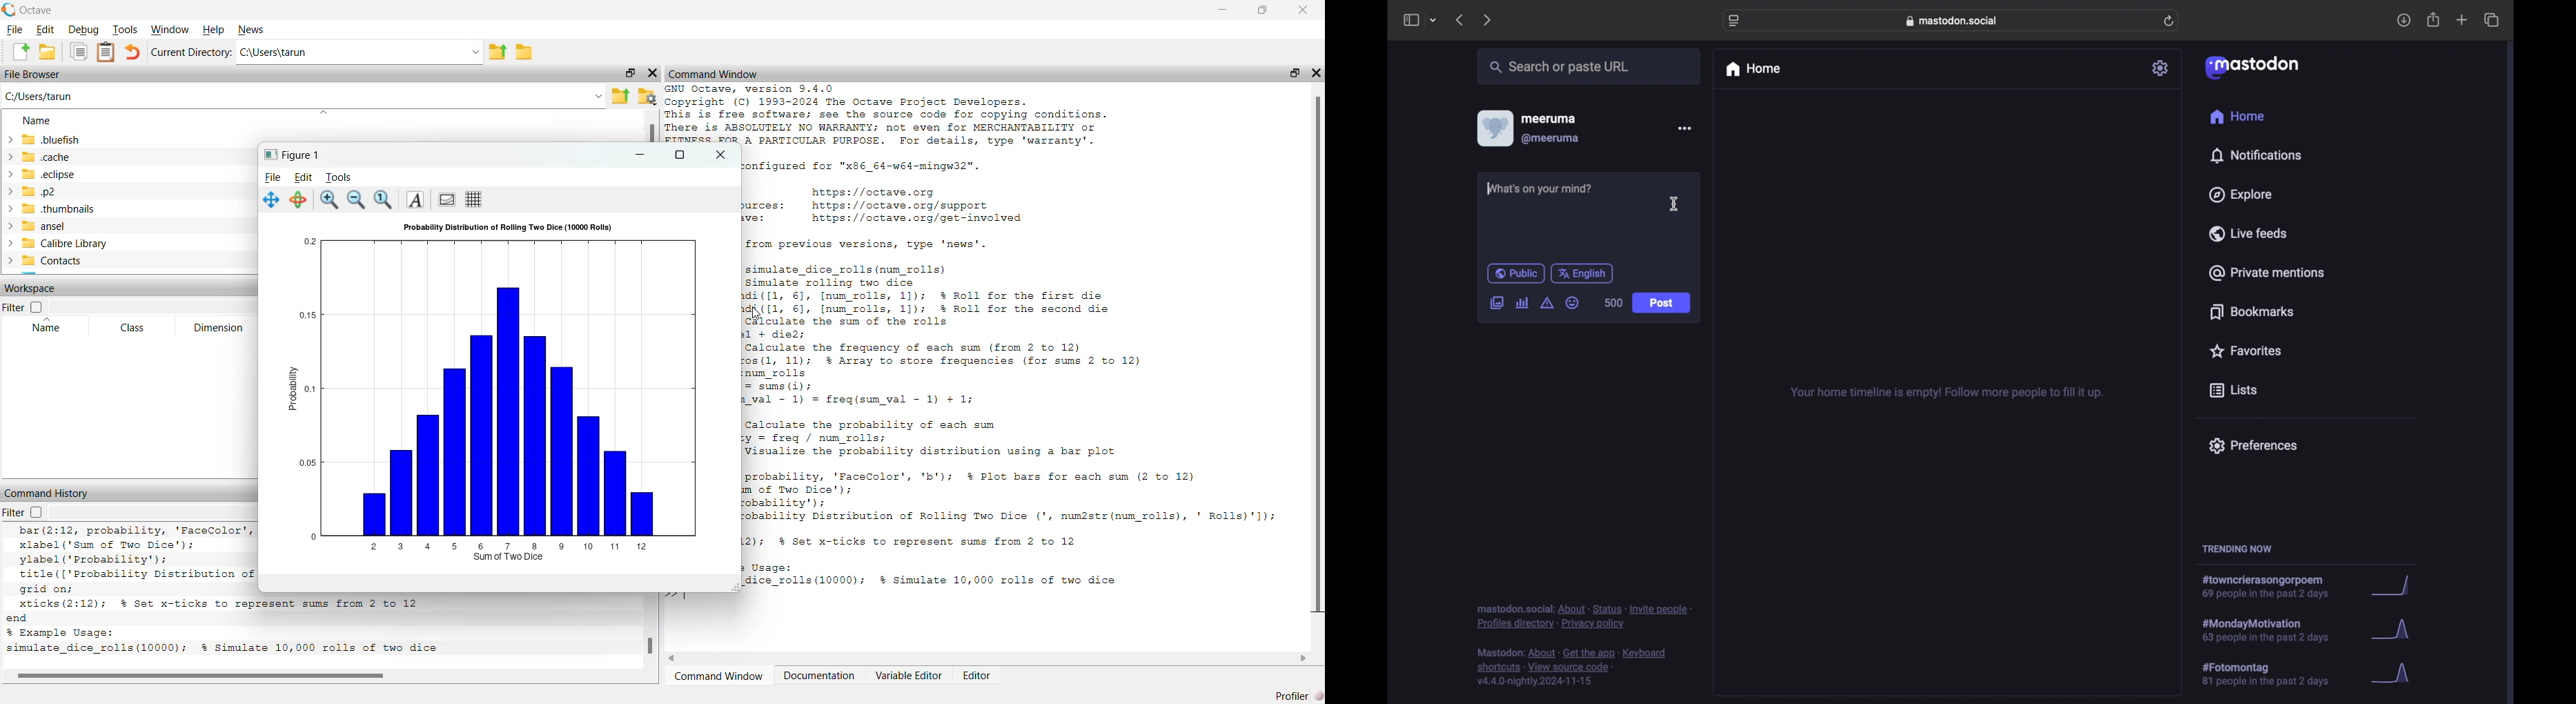 The height and width of the screenshot is (728, 2576). What do you see at coordinates (1522, 302) in the screenshot?
I see `add  poll` at bounding box center [1522, 302].